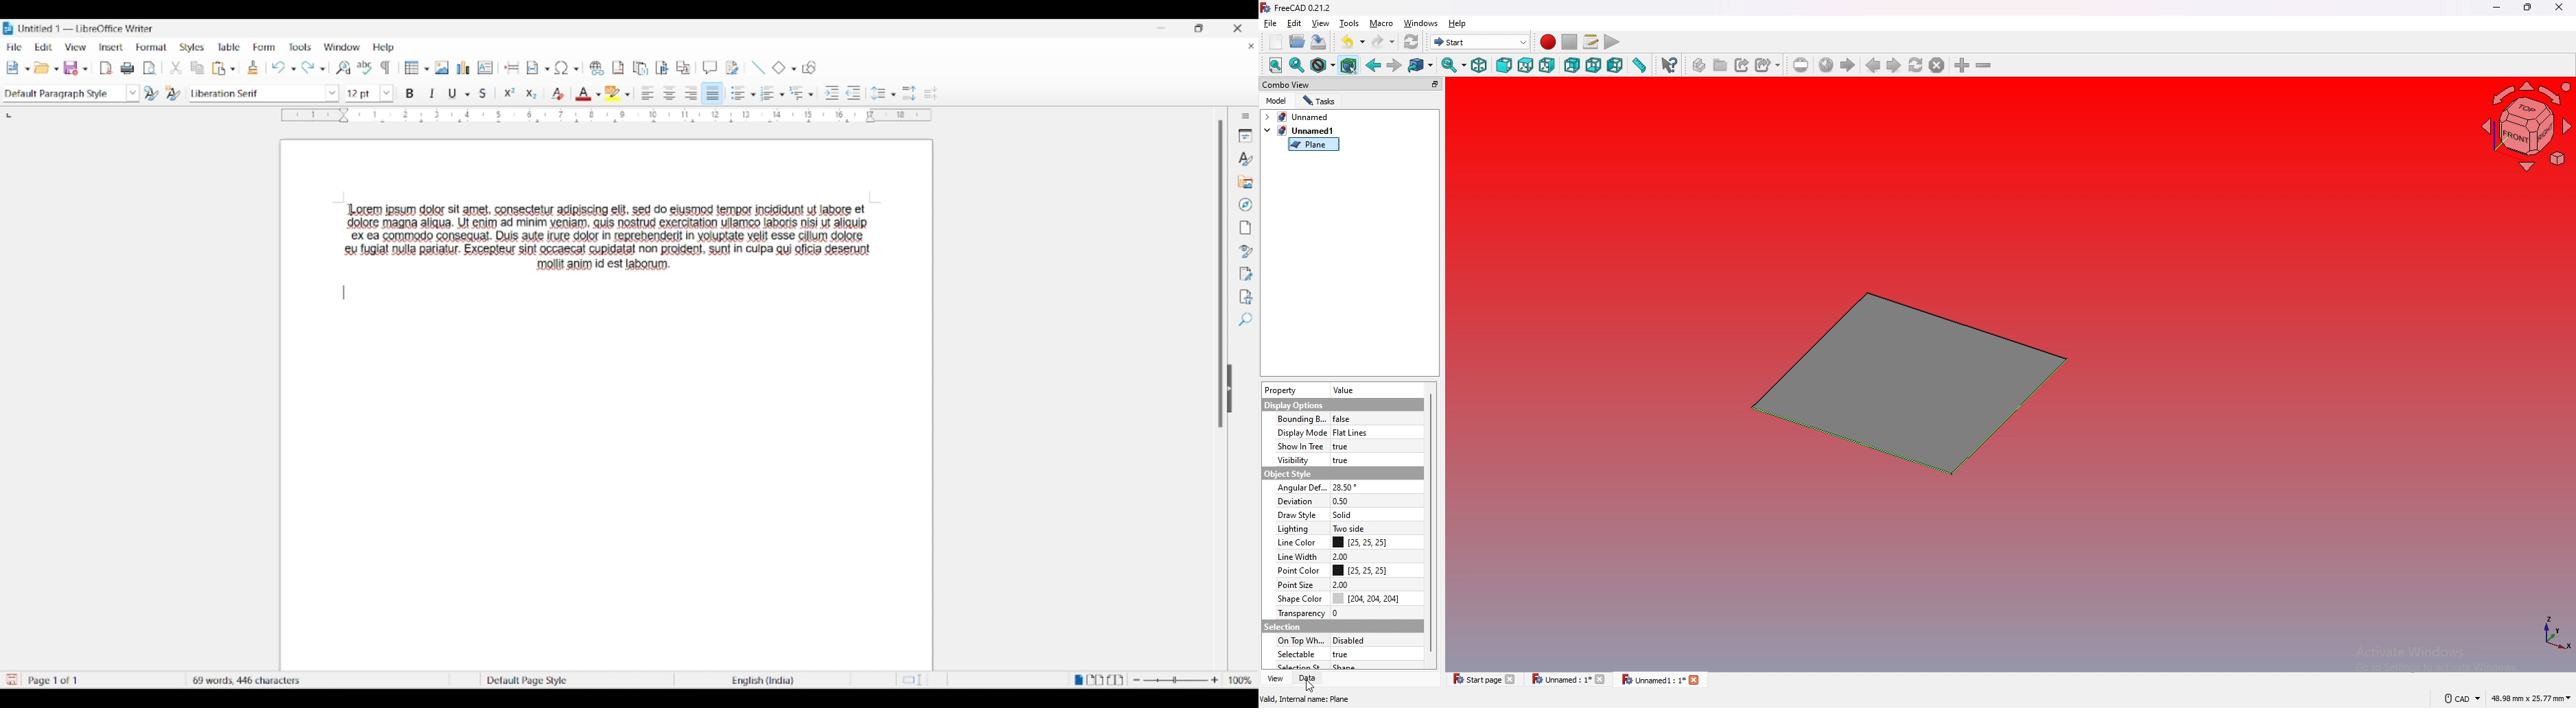 This screenshot has width=2576, height=728. Describe the element at coordinates (1374, 64) in the screenshot. I see `back` at that location.